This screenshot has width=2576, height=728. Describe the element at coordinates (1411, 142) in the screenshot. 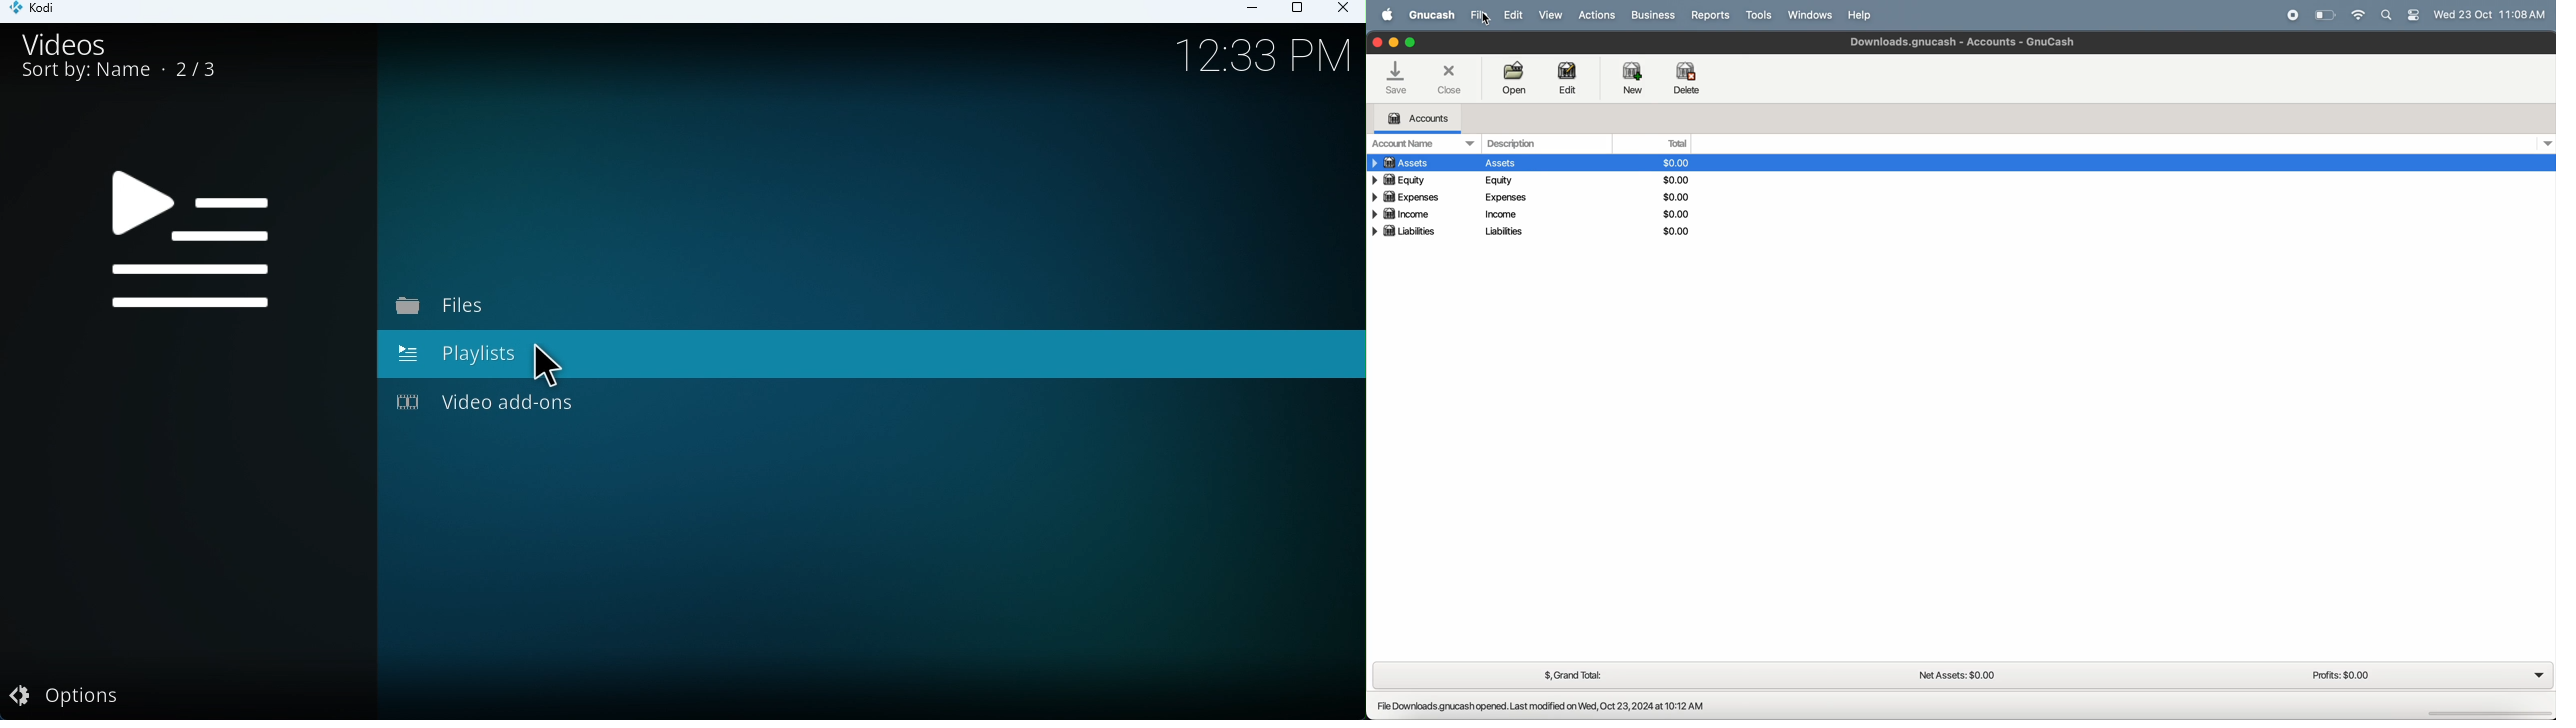

I see `account  name` at that location.